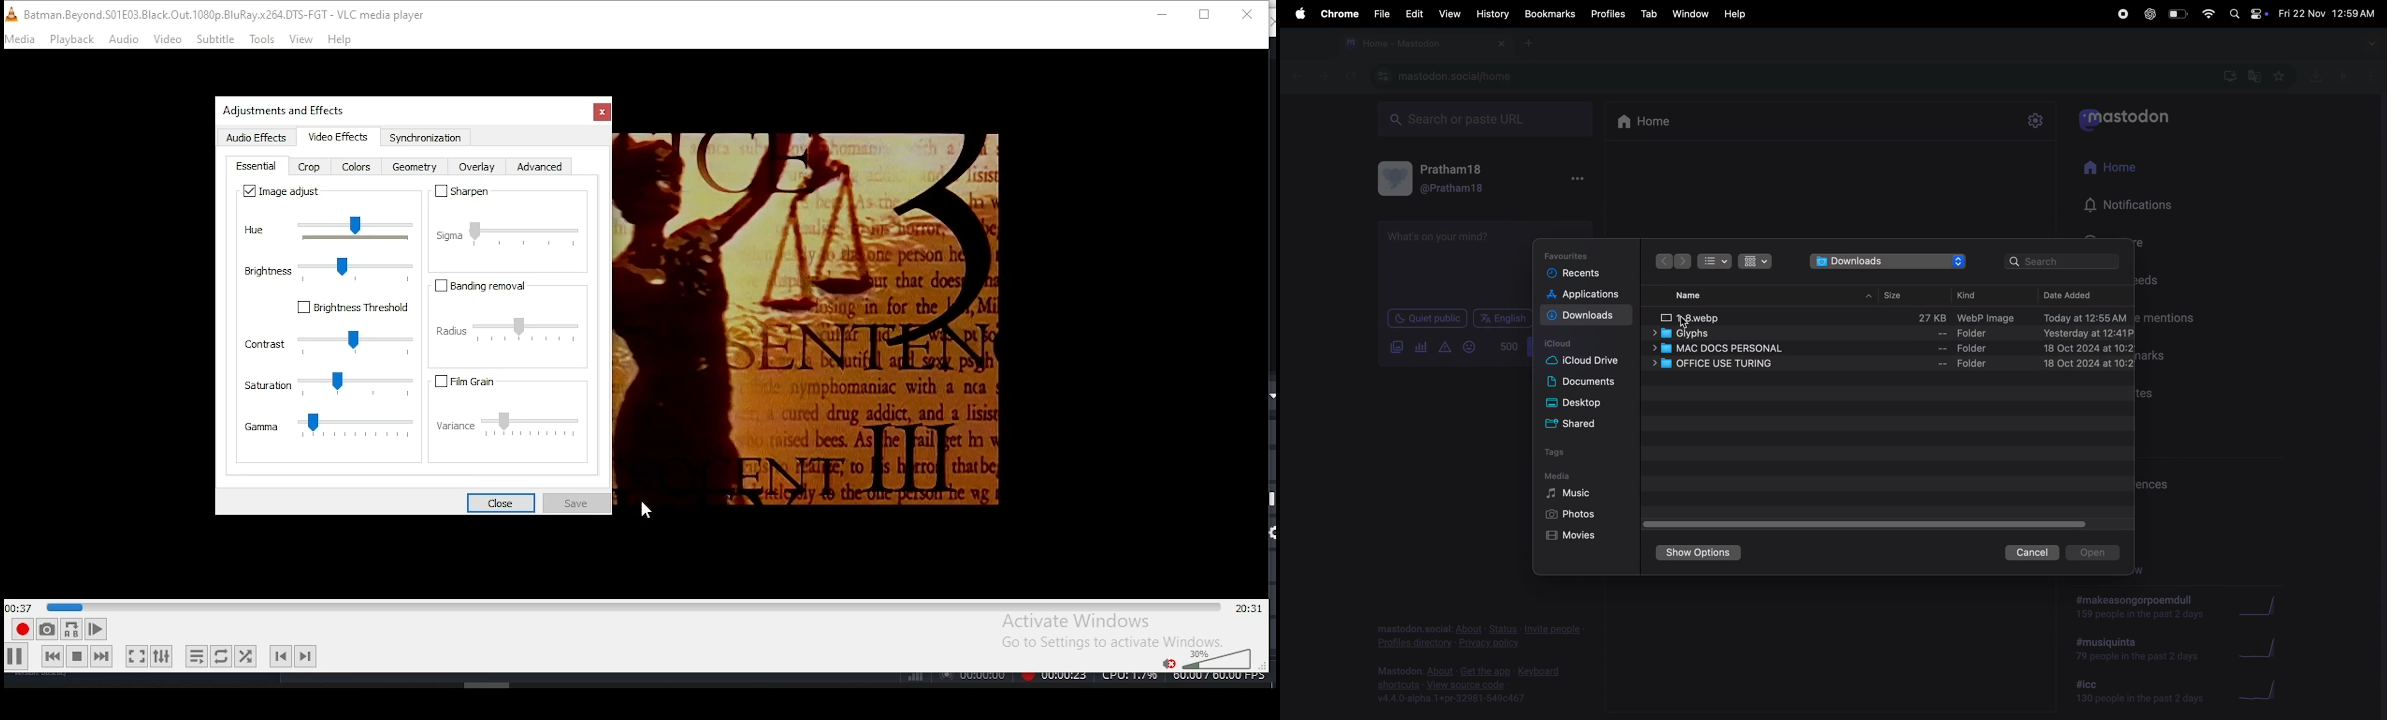 The image size is (2408, 728). Describe the element at coordinates (2339, 76) in the screenshot. I see `profile` at that location.